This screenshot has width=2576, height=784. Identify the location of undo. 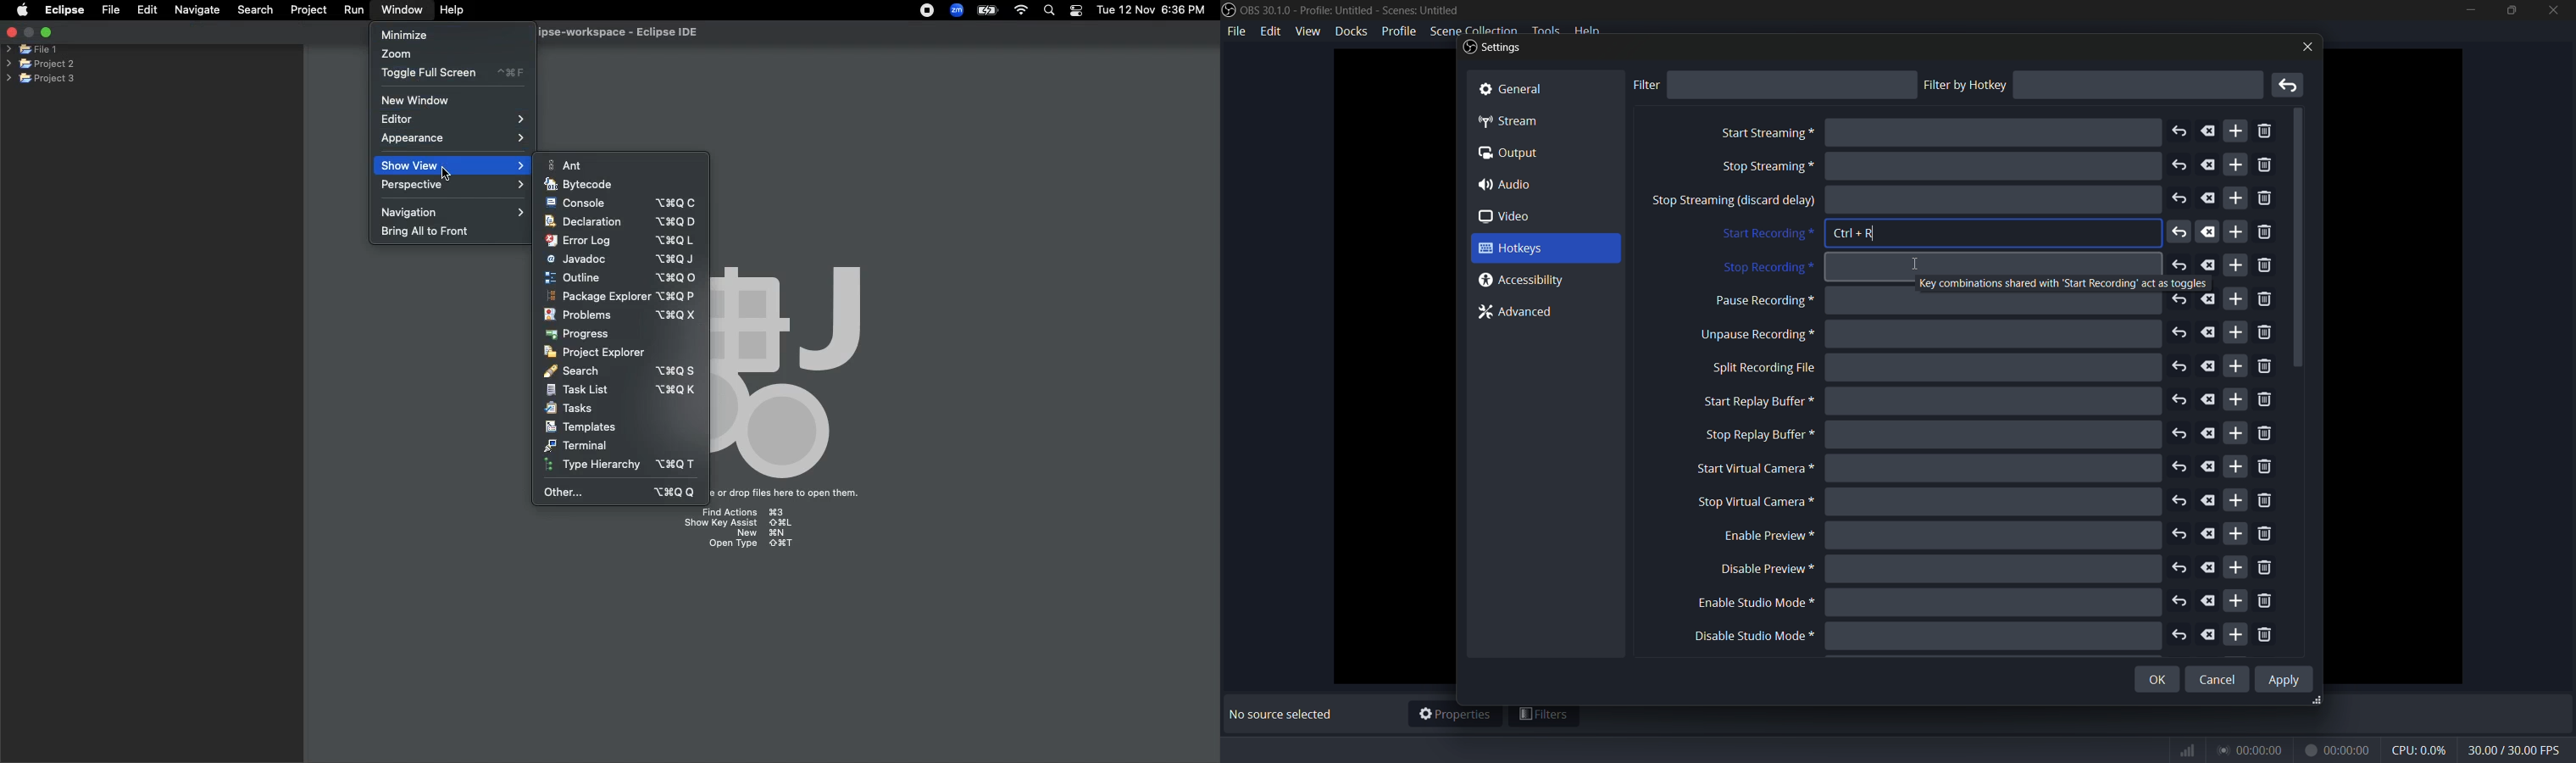
(2177, 132).